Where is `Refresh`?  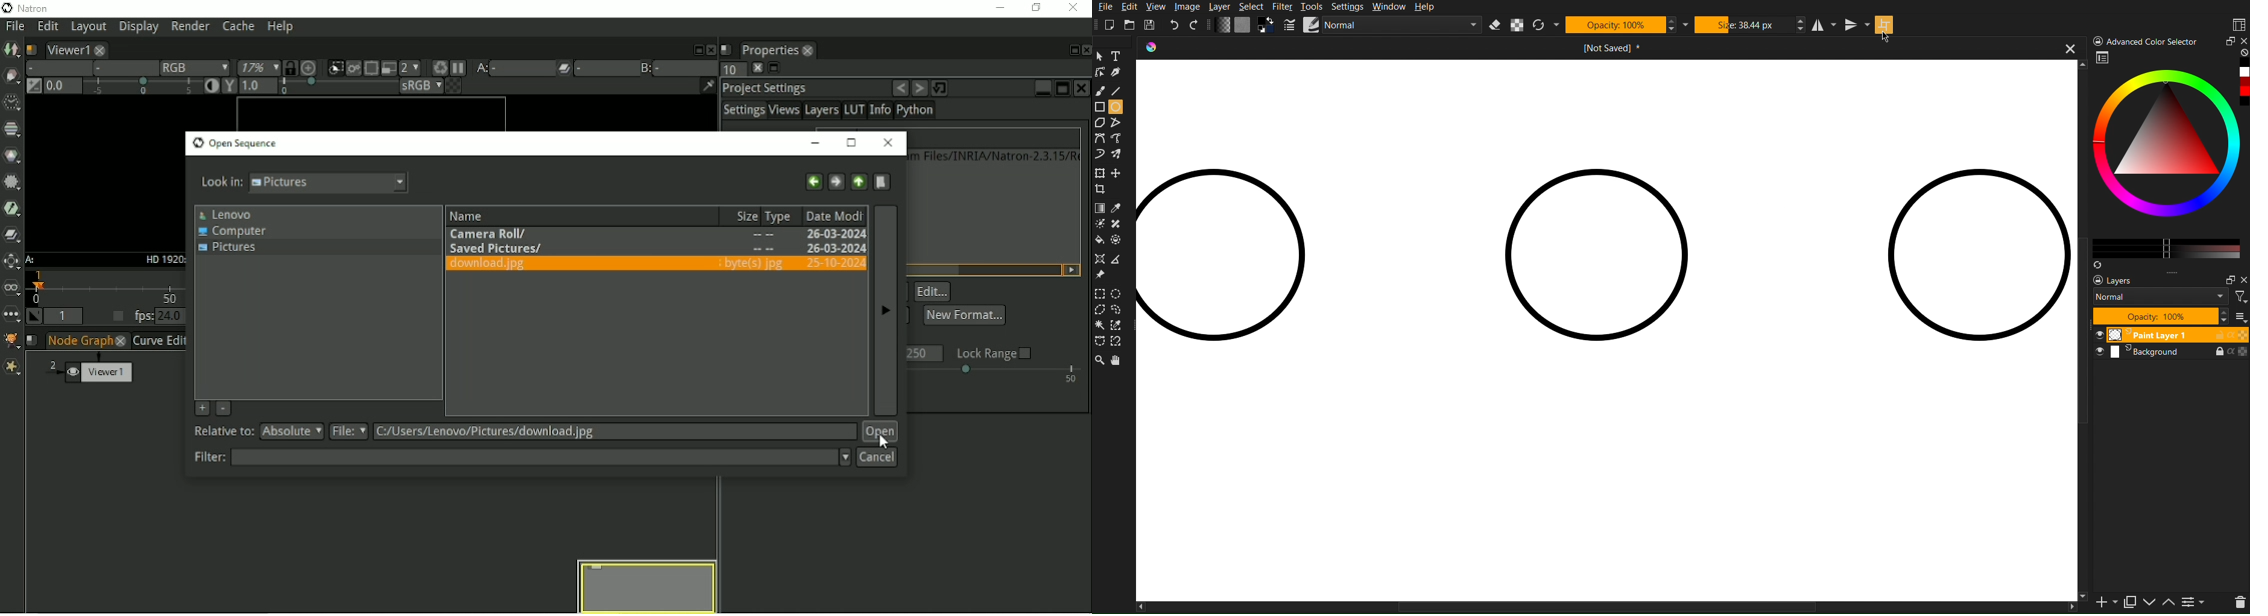 Refresh is located at coordinates (1537, 25).